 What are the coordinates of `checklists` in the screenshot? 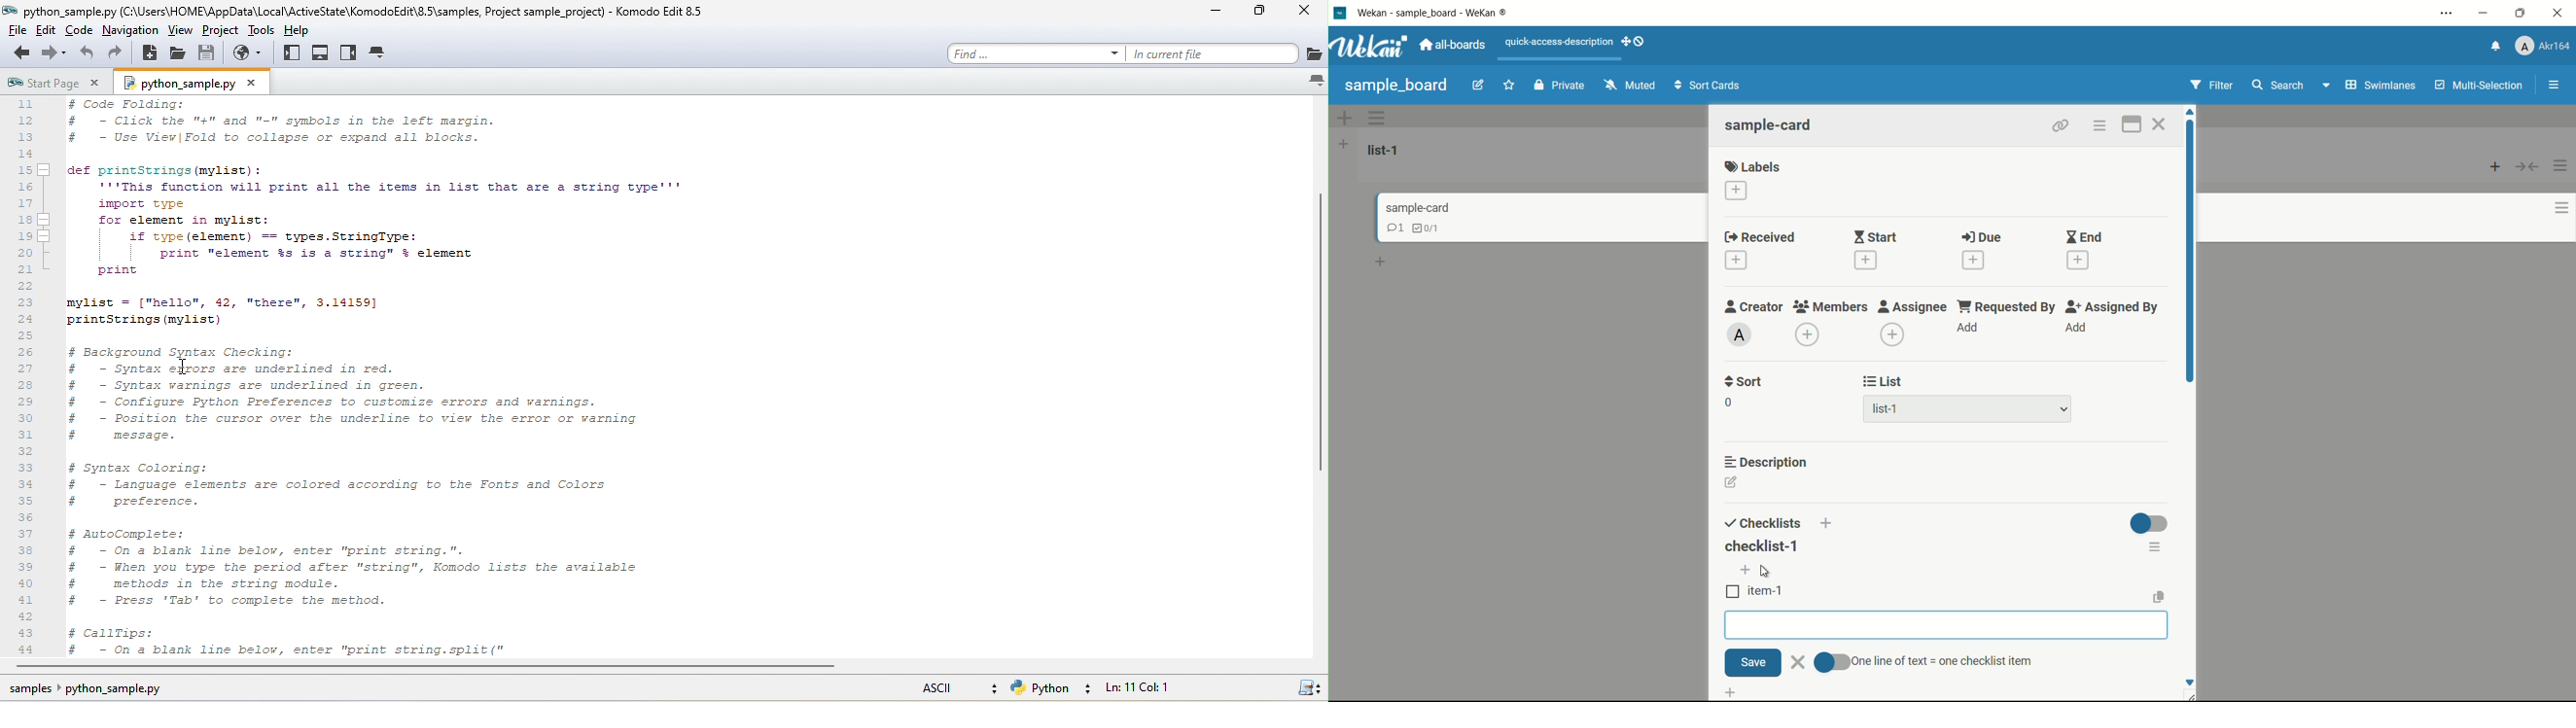 It's located at (1763, 524).